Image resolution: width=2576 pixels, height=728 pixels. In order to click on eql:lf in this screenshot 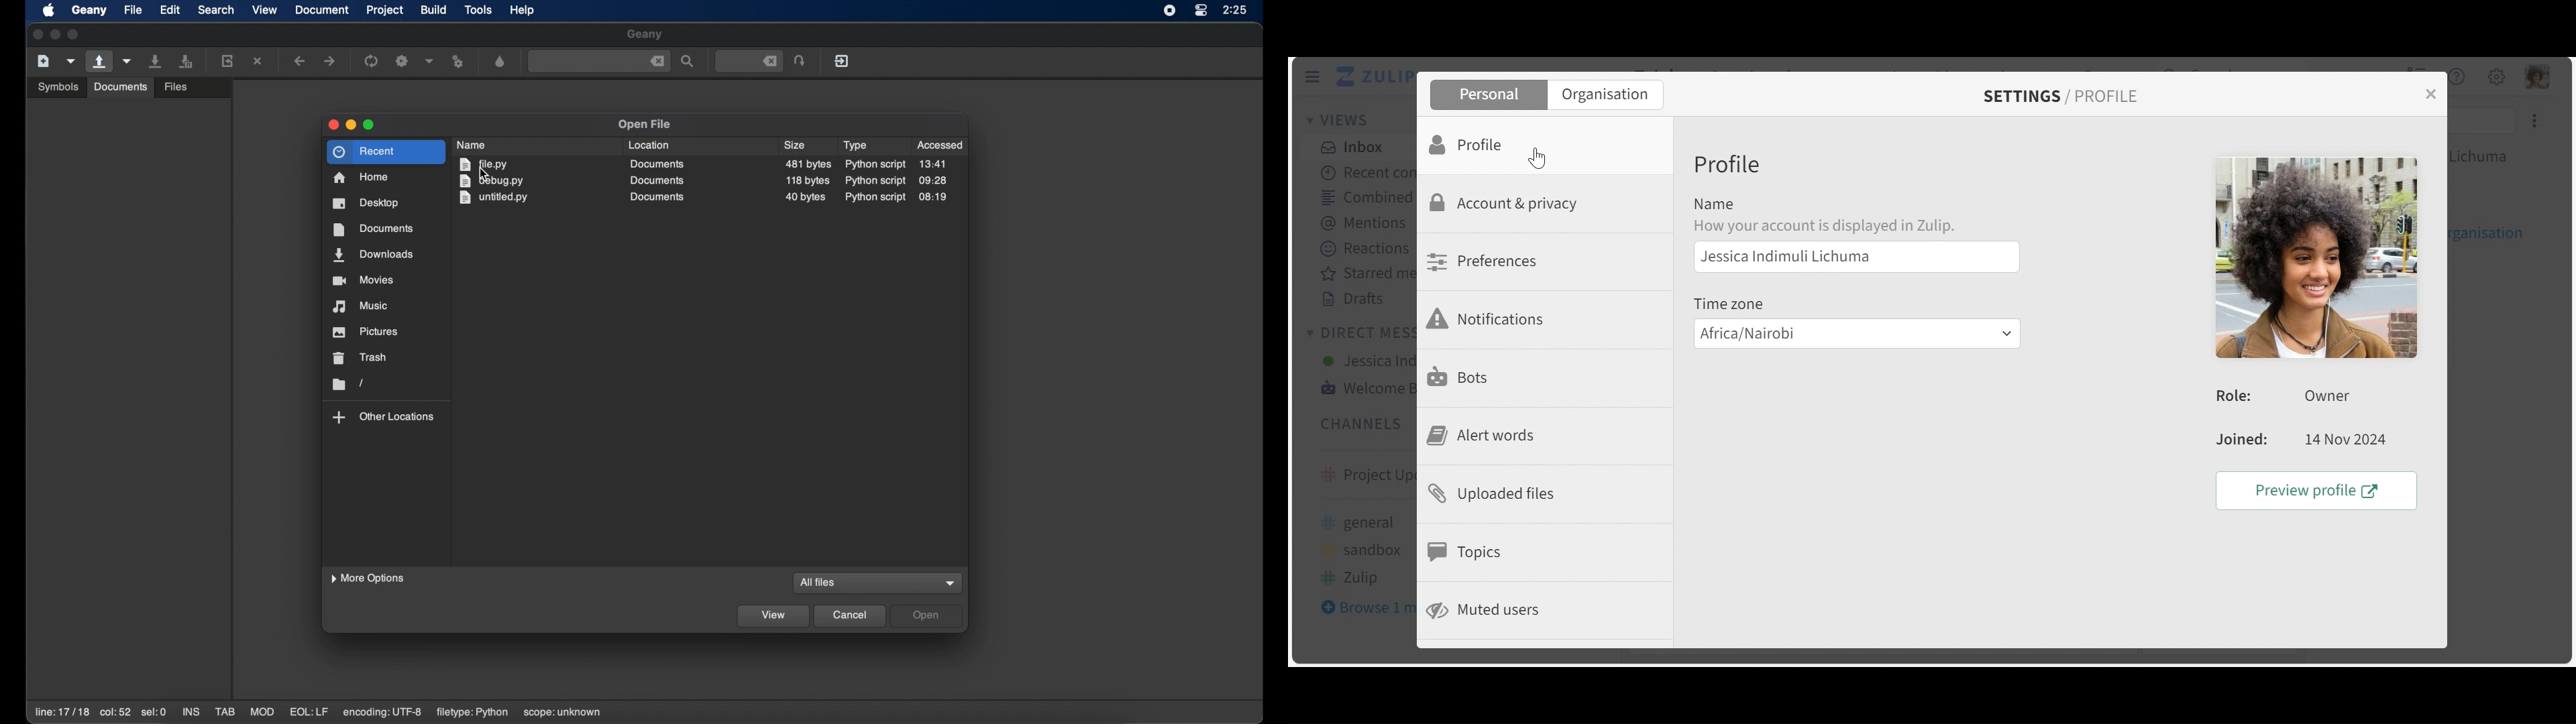, I will do `click(310, 712)`.